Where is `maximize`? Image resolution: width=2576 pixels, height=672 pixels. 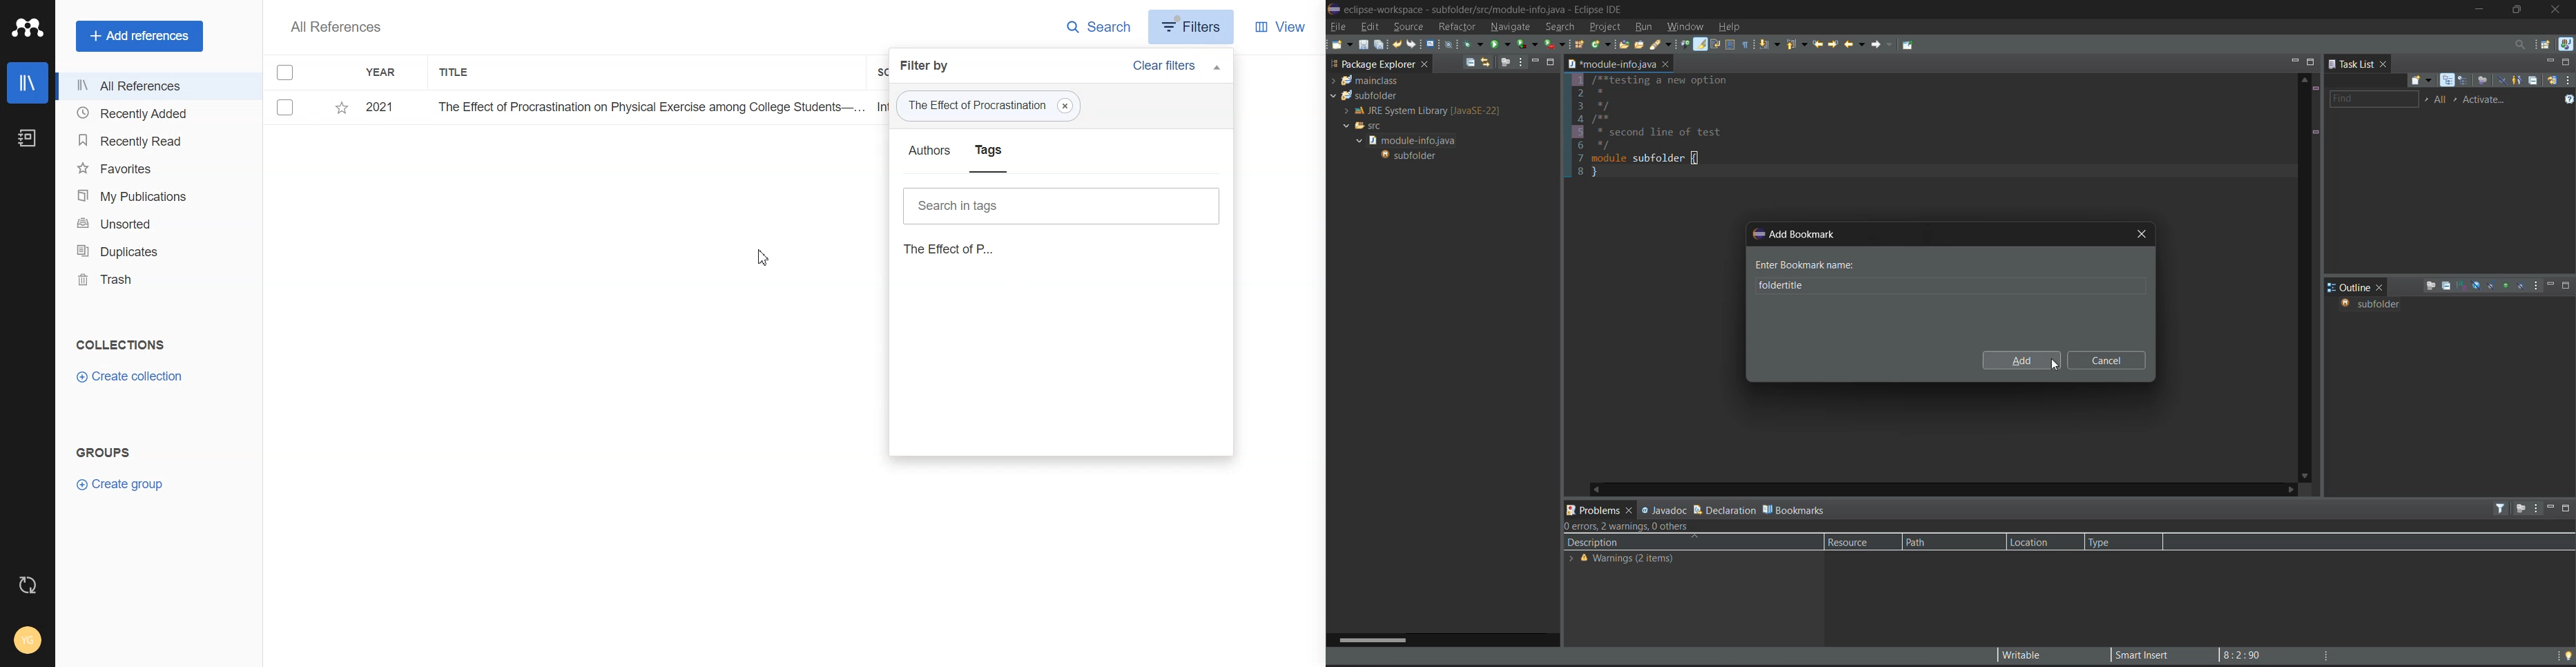
maximize is located at coordinates (2521, 8).